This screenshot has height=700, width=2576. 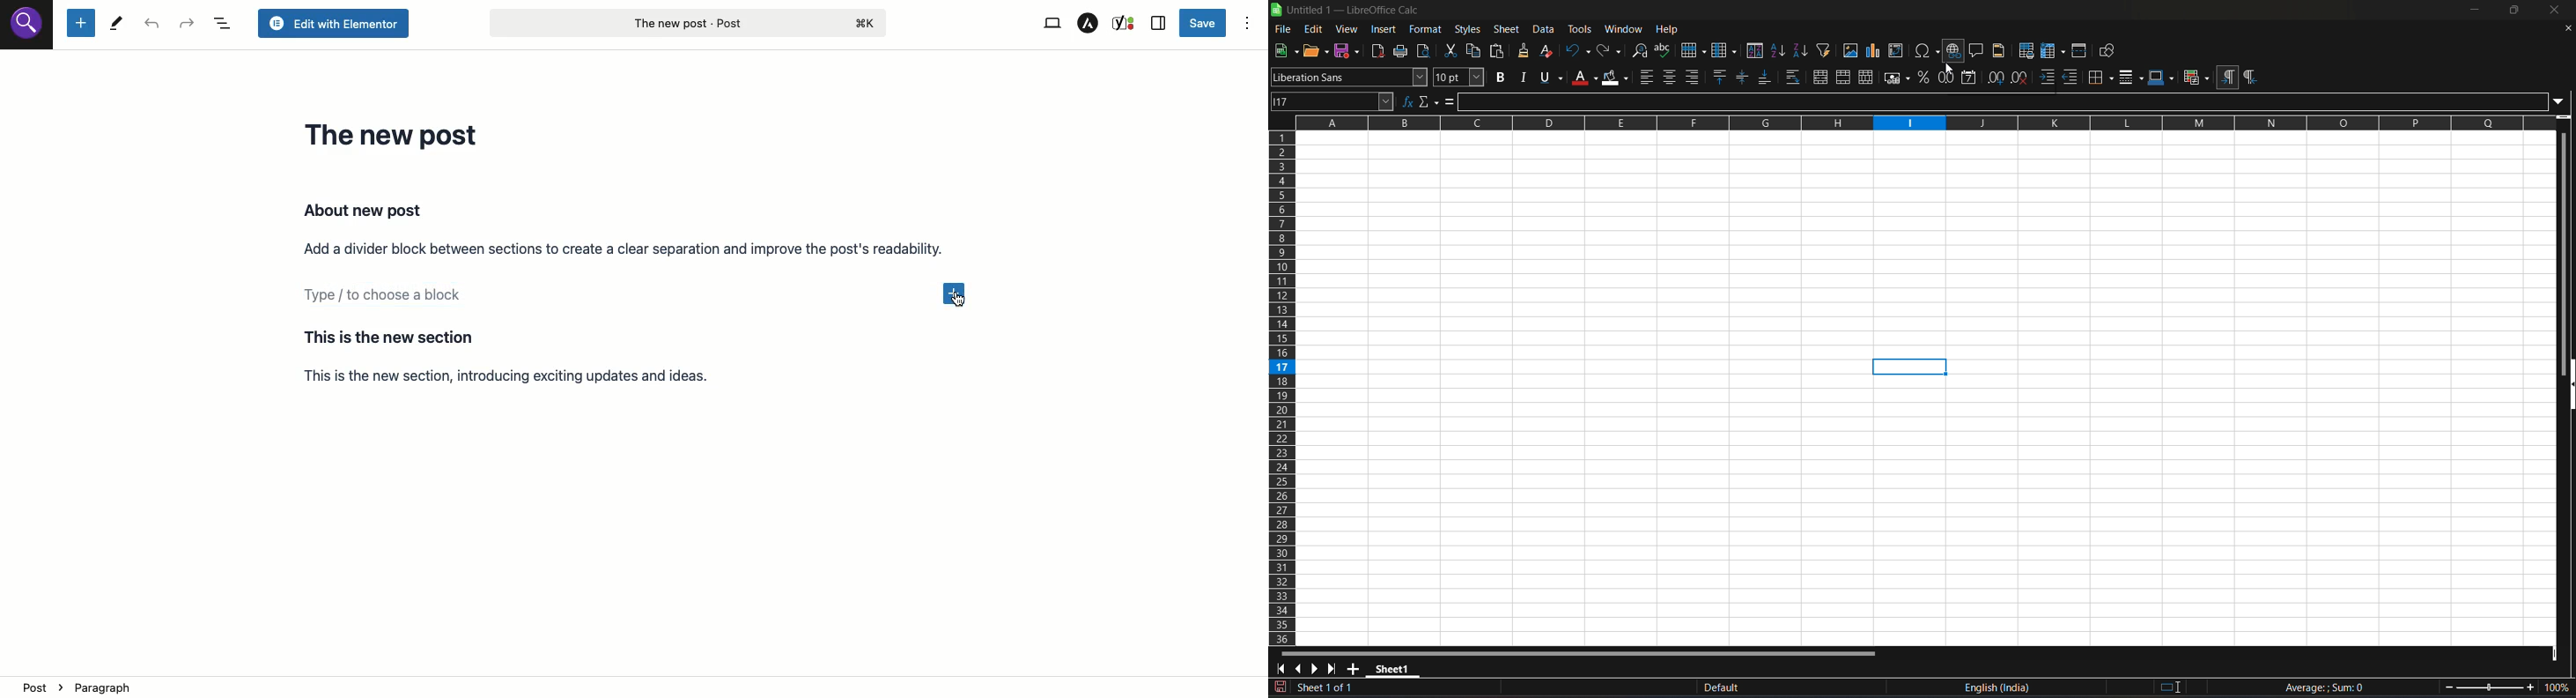 What do you see at coordinates (1332, 669) in the screenshot?
I see `scroll to last sheet ` at bounding box center [1332, 669].